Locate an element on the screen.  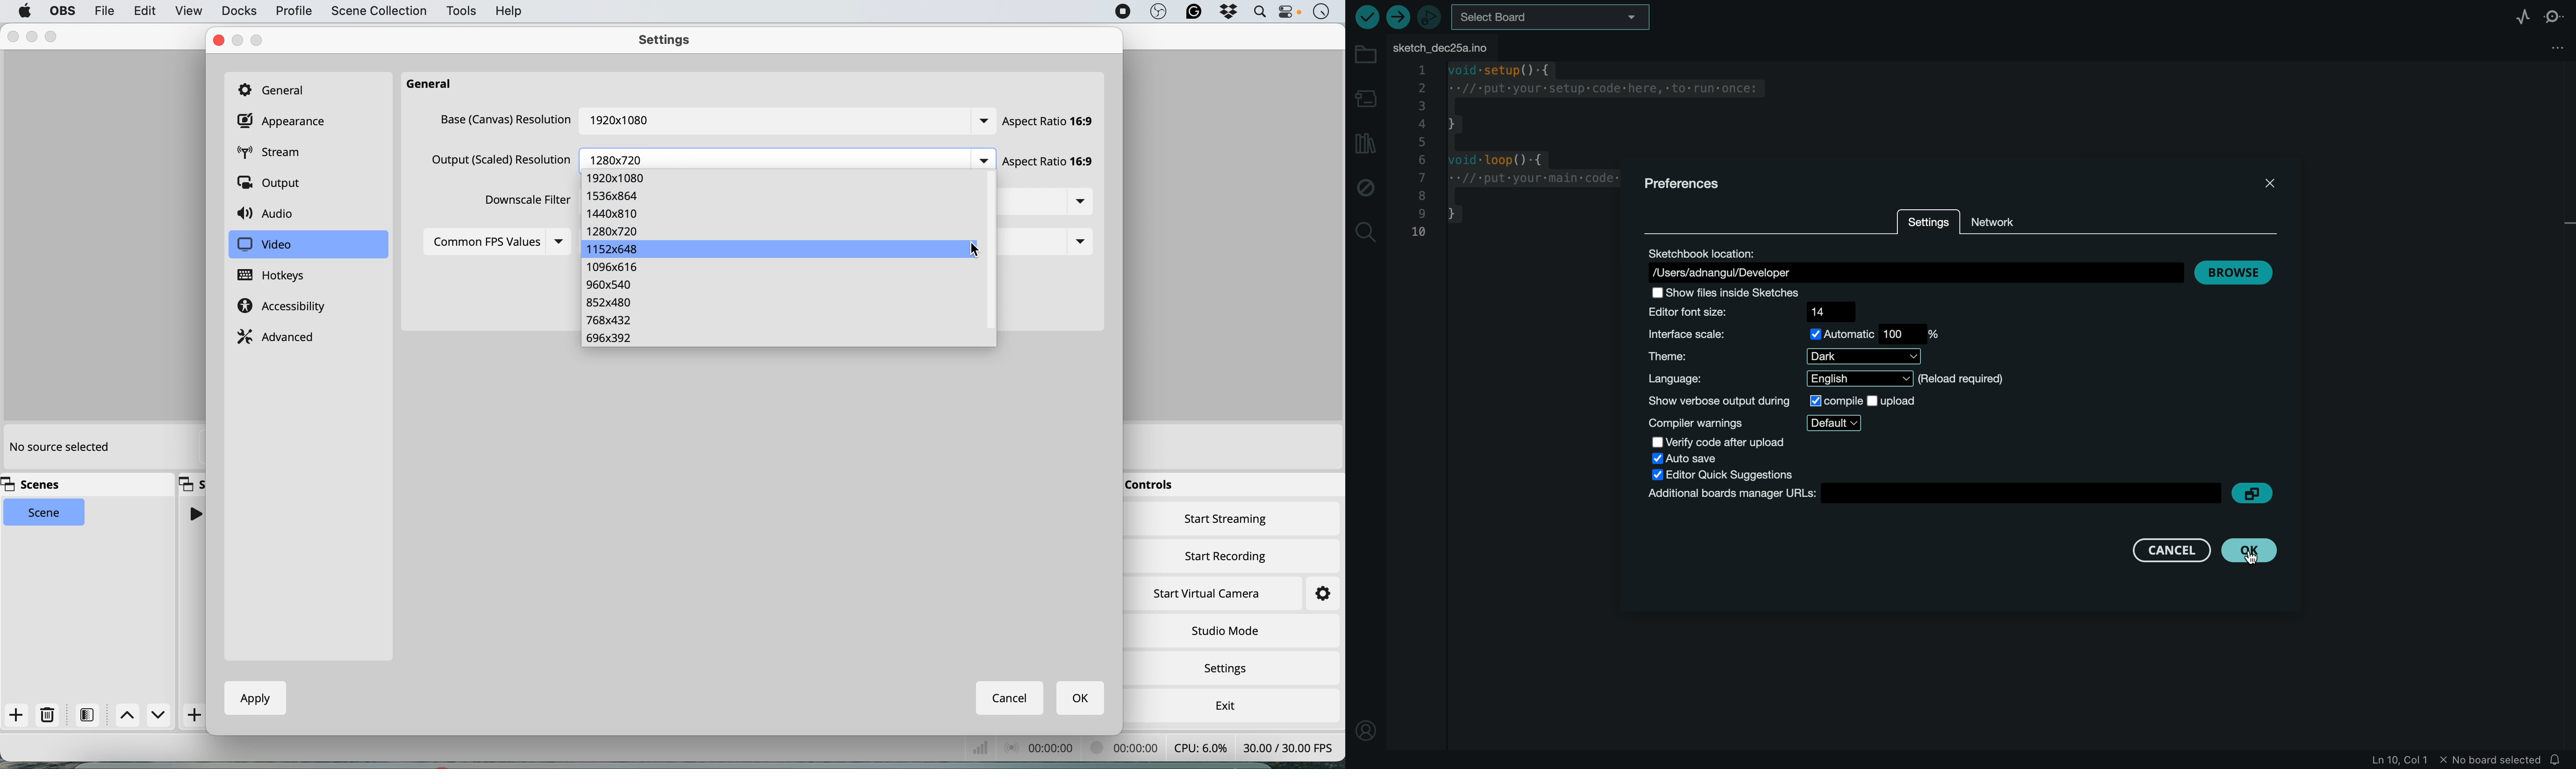
696x392 is located at coordinates (609, 338).